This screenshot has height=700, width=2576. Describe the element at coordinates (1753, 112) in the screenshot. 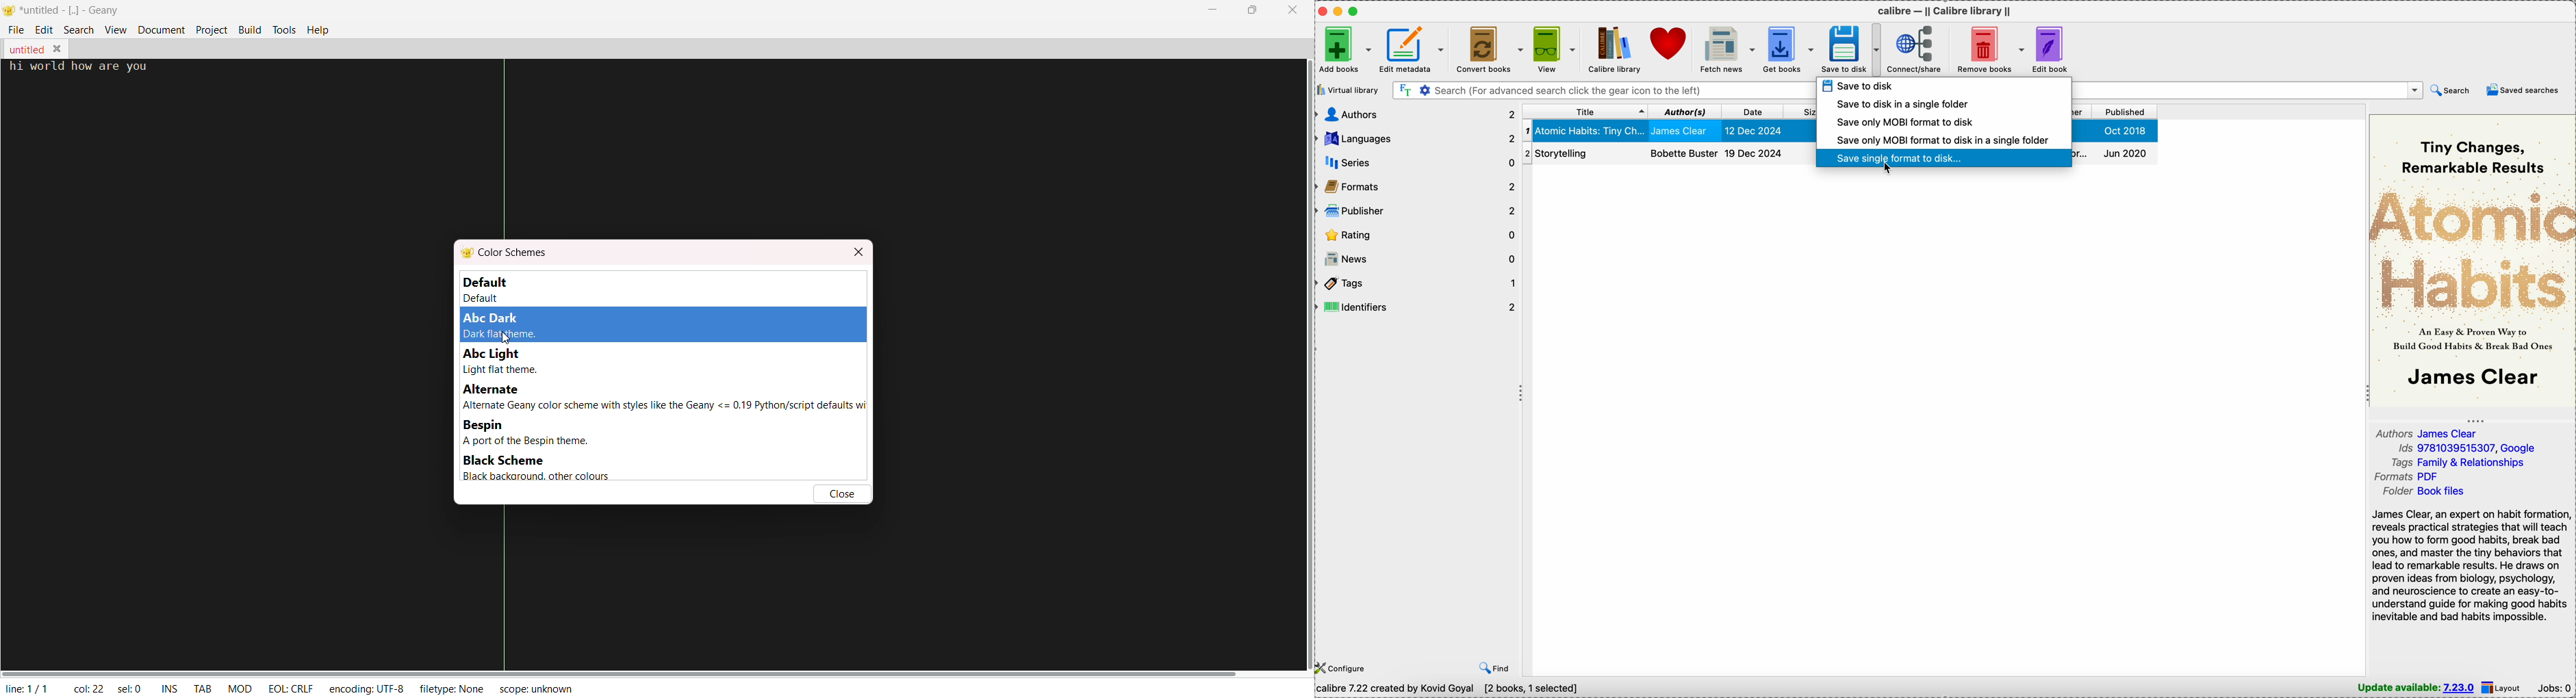

I see `date` at that location.